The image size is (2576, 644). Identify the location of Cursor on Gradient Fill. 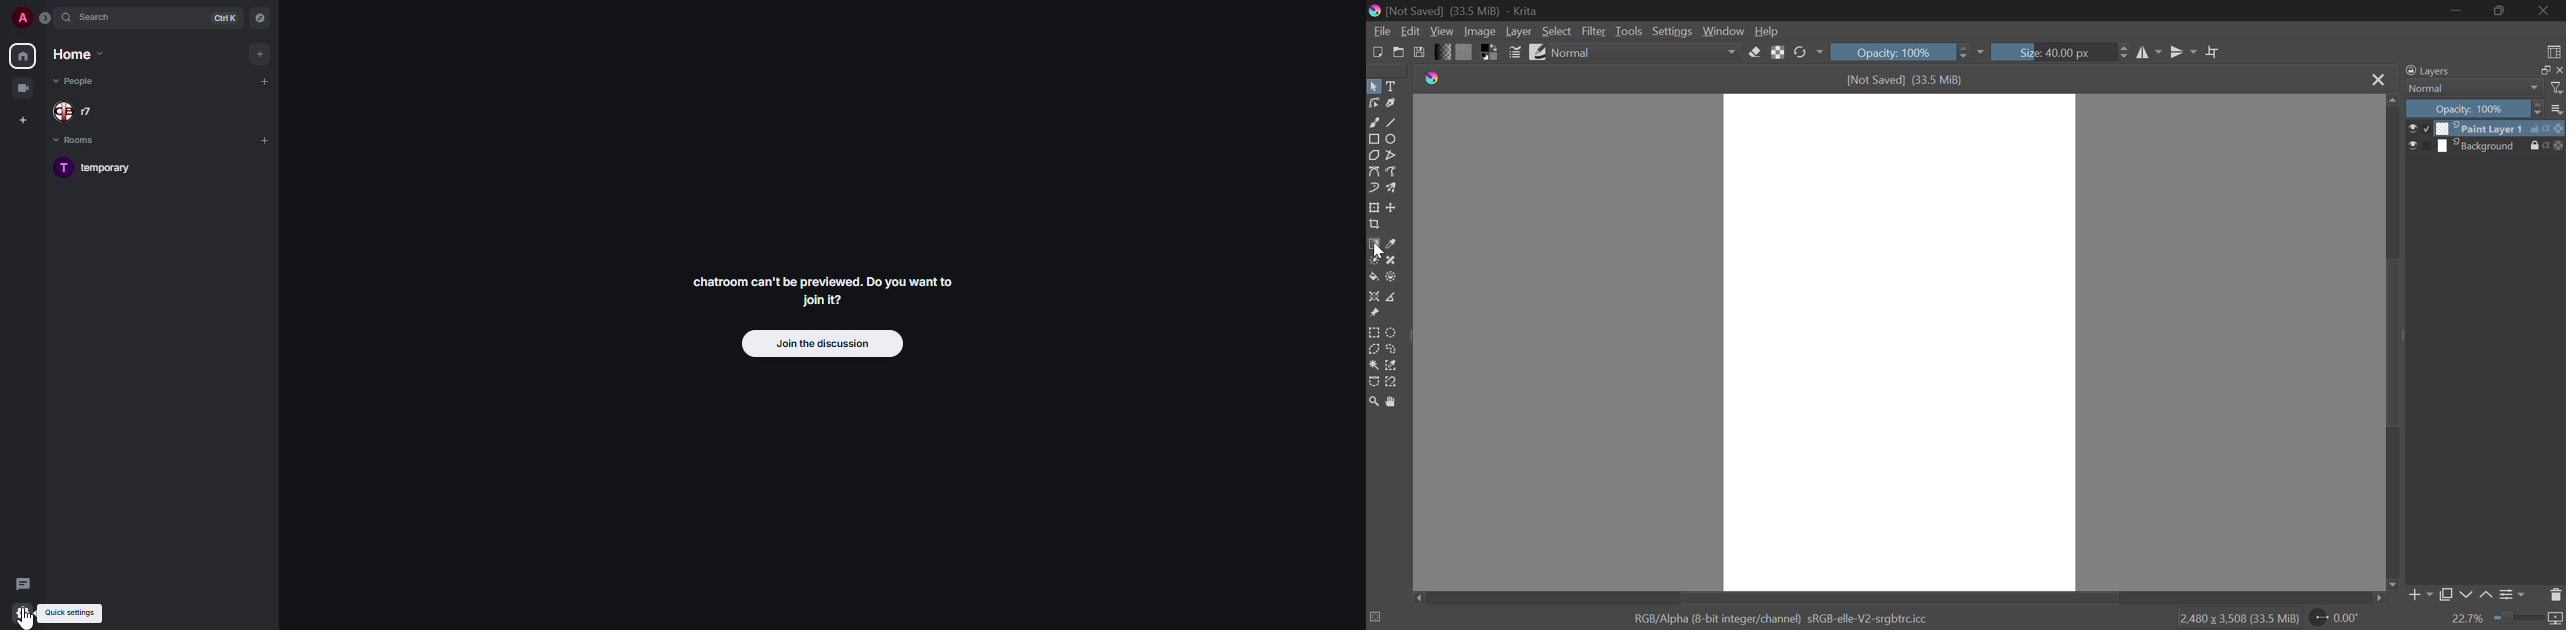
(1374, 246).